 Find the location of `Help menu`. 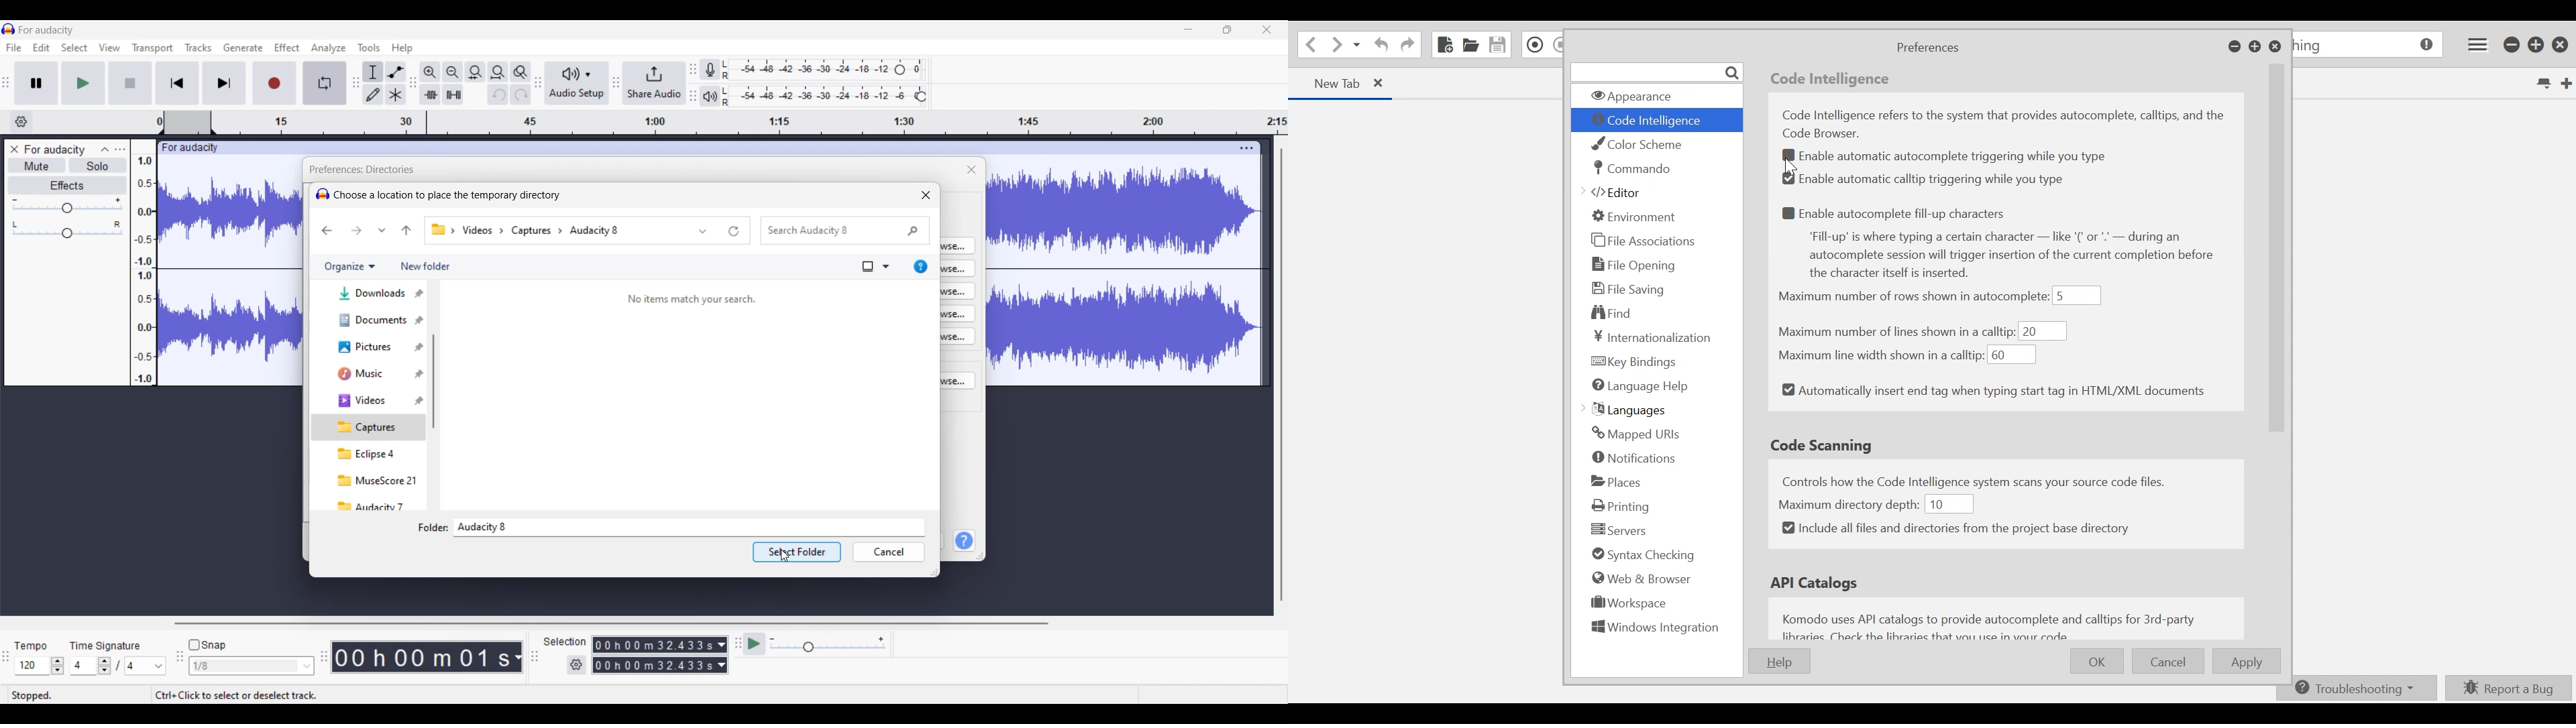

Help menu is located at coordinates (402, 48).